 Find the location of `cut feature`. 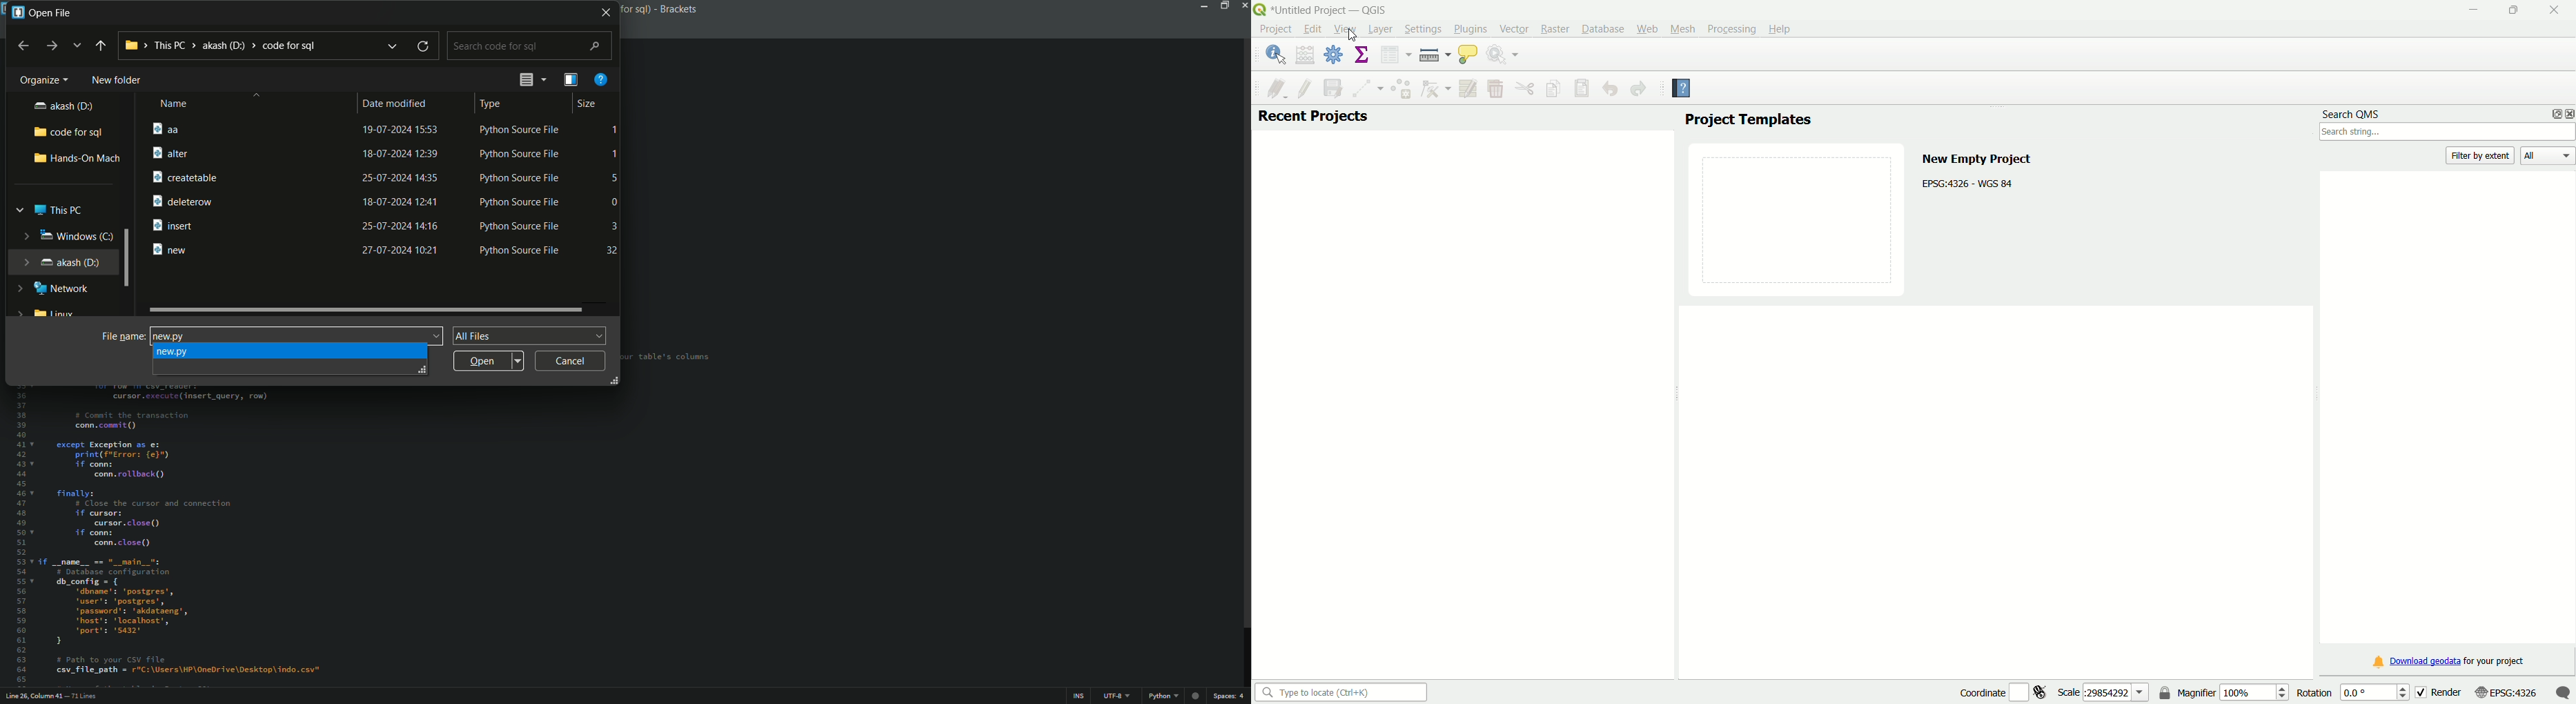

cut feature is located at coordinates (1526, 88).